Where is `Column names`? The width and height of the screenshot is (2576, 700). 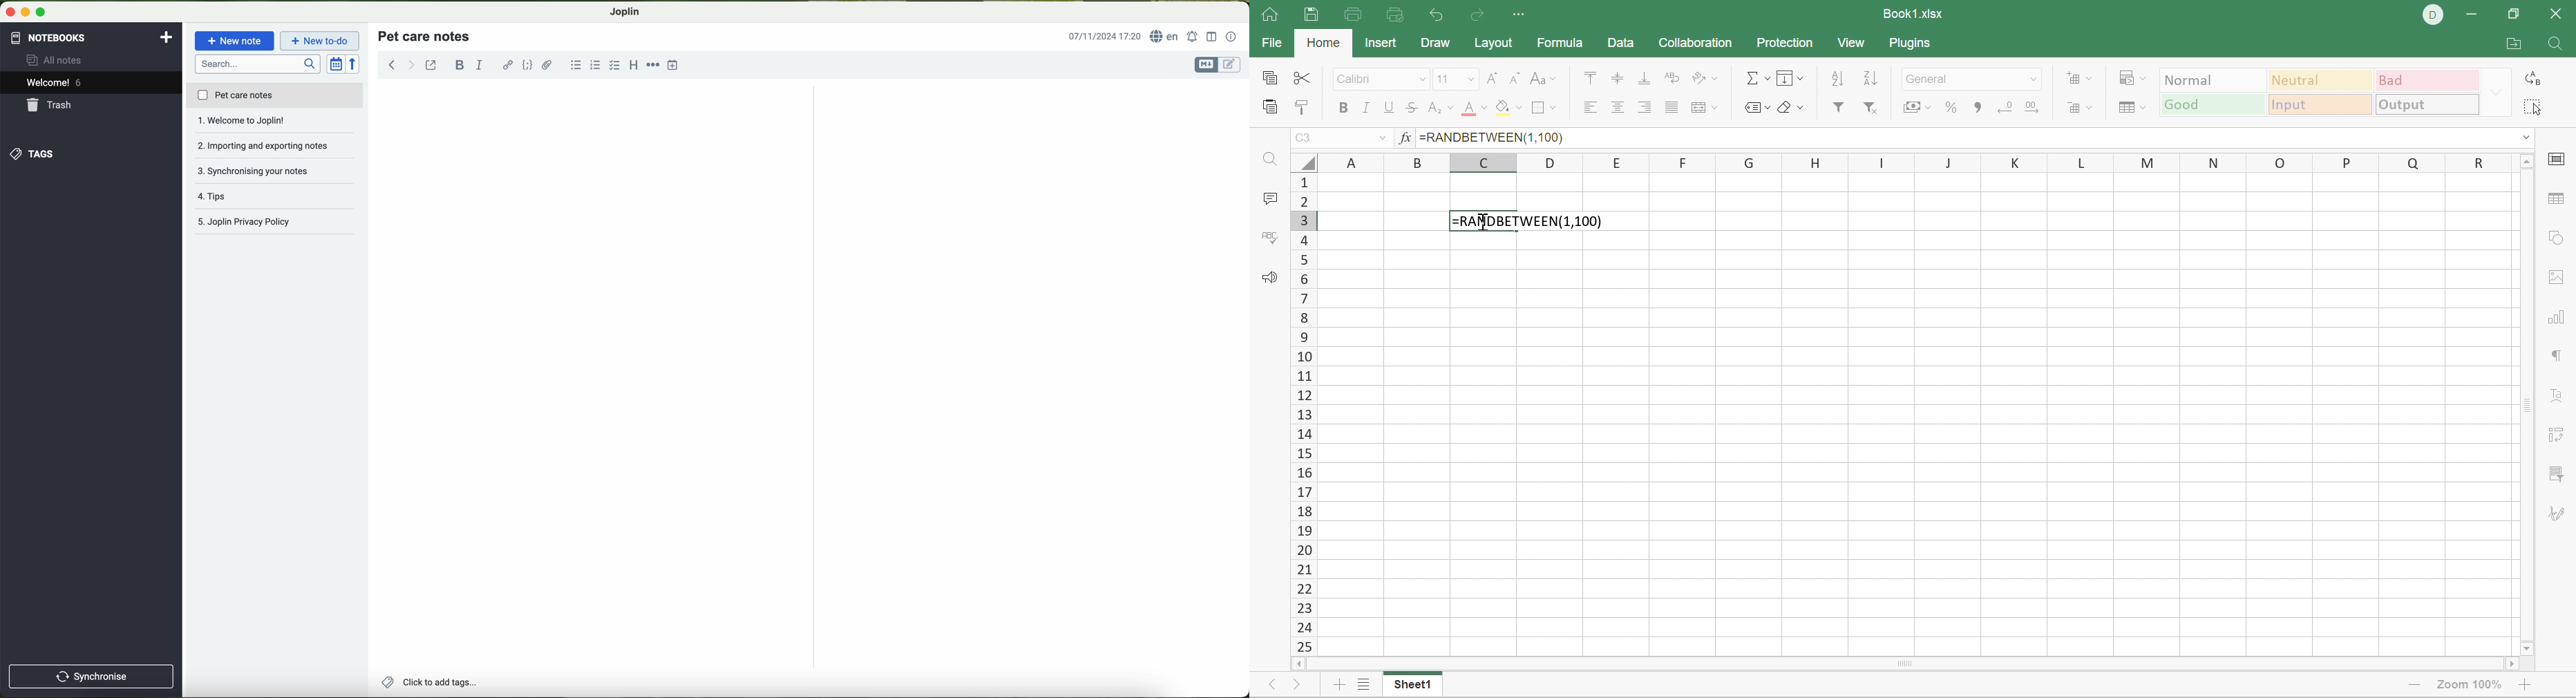
Column names is located at coordinates (1914, 162).